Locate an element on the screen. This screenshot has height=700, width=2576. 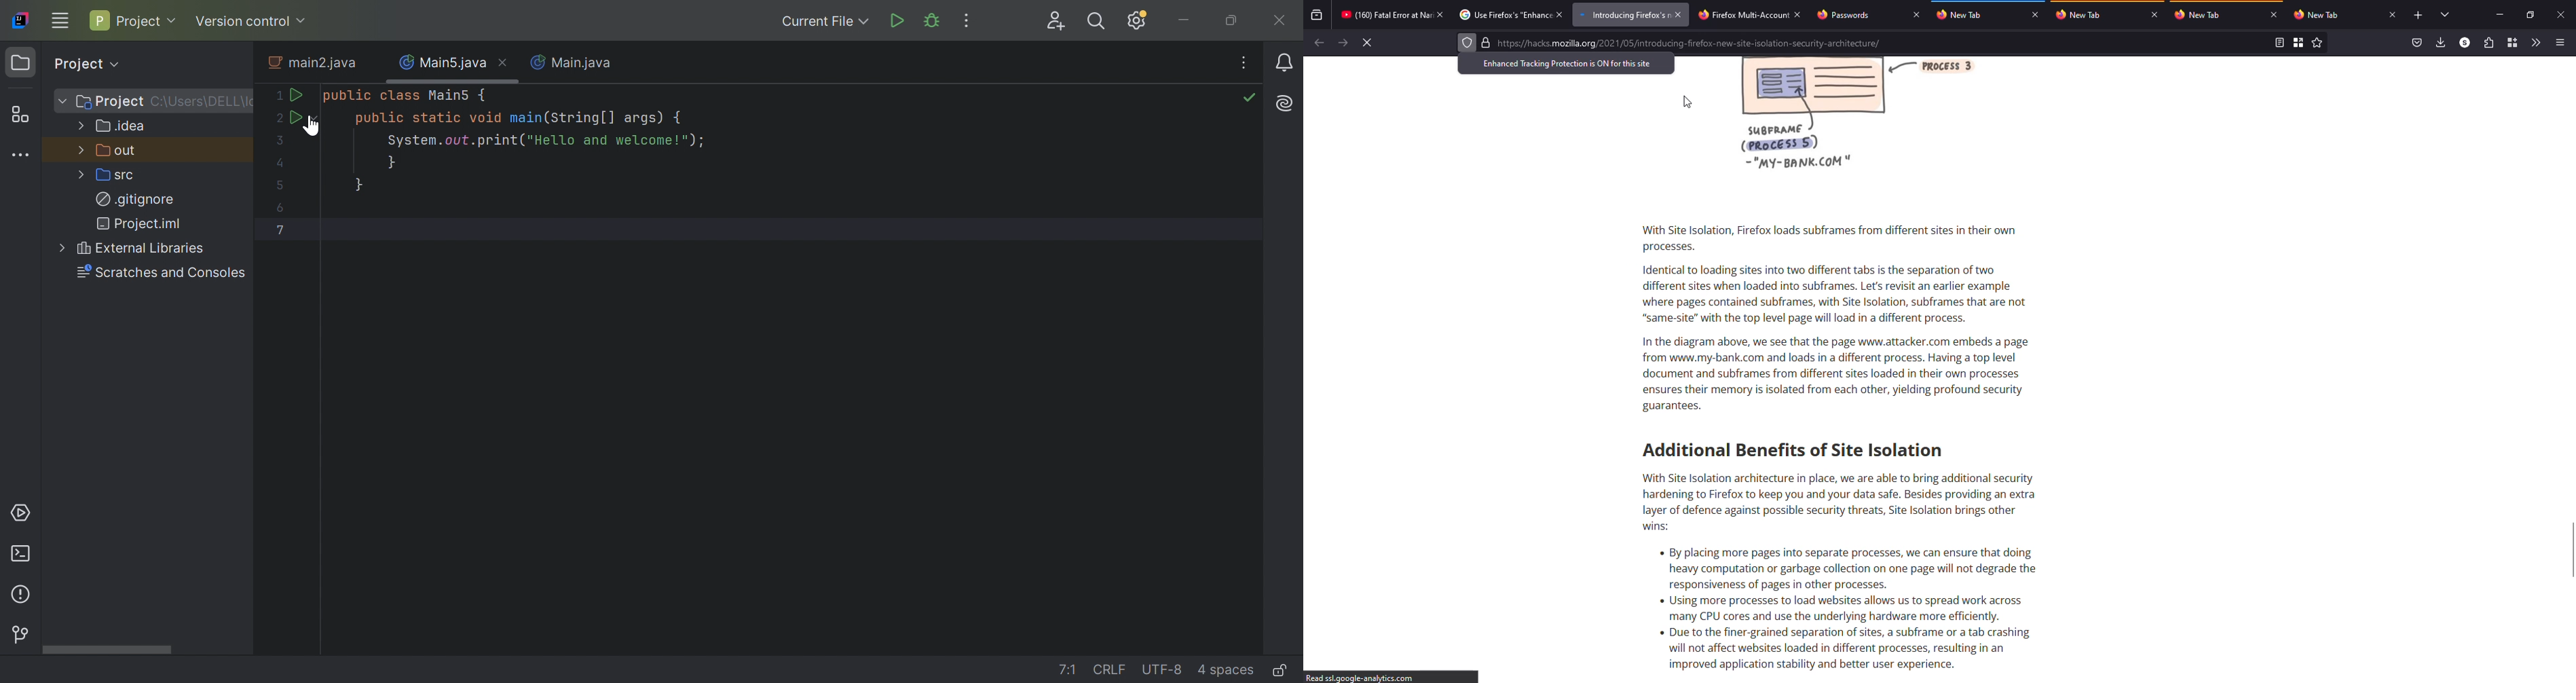
Run is located at coordinates (299, 96).